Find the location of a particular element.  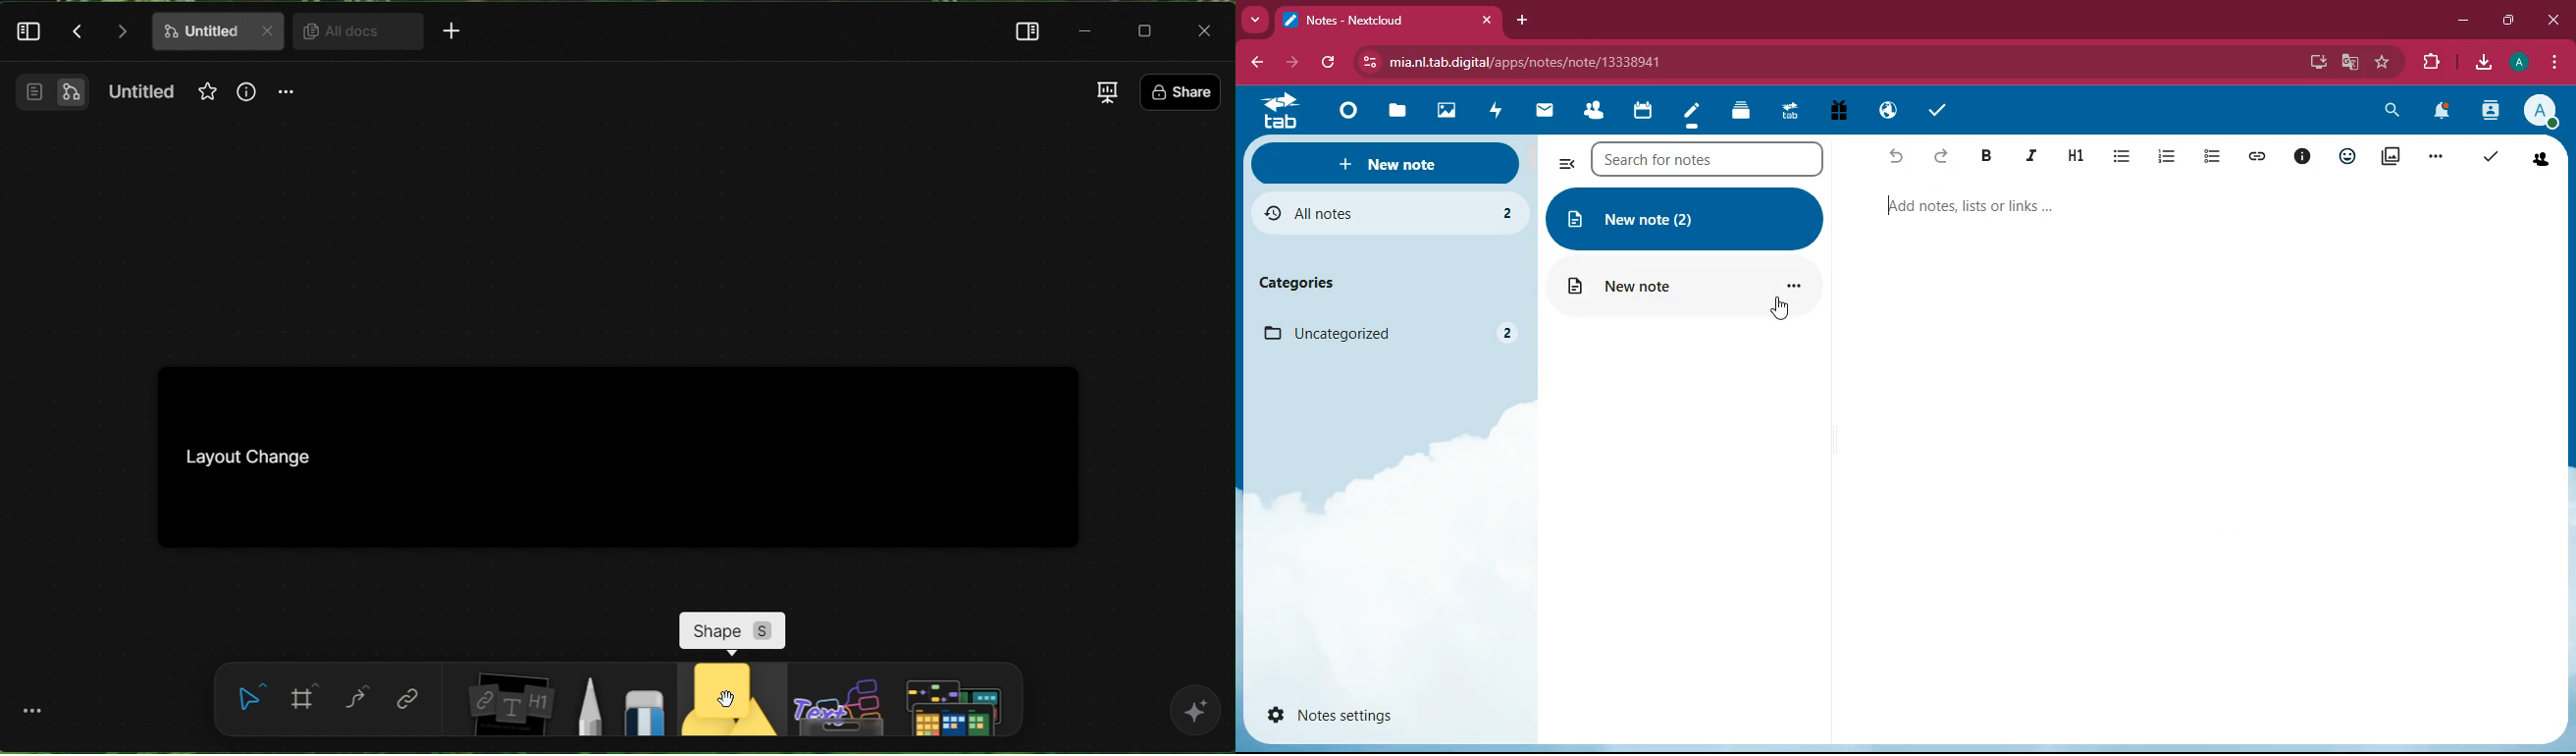

minimize is located at coordinates (1059, 30).